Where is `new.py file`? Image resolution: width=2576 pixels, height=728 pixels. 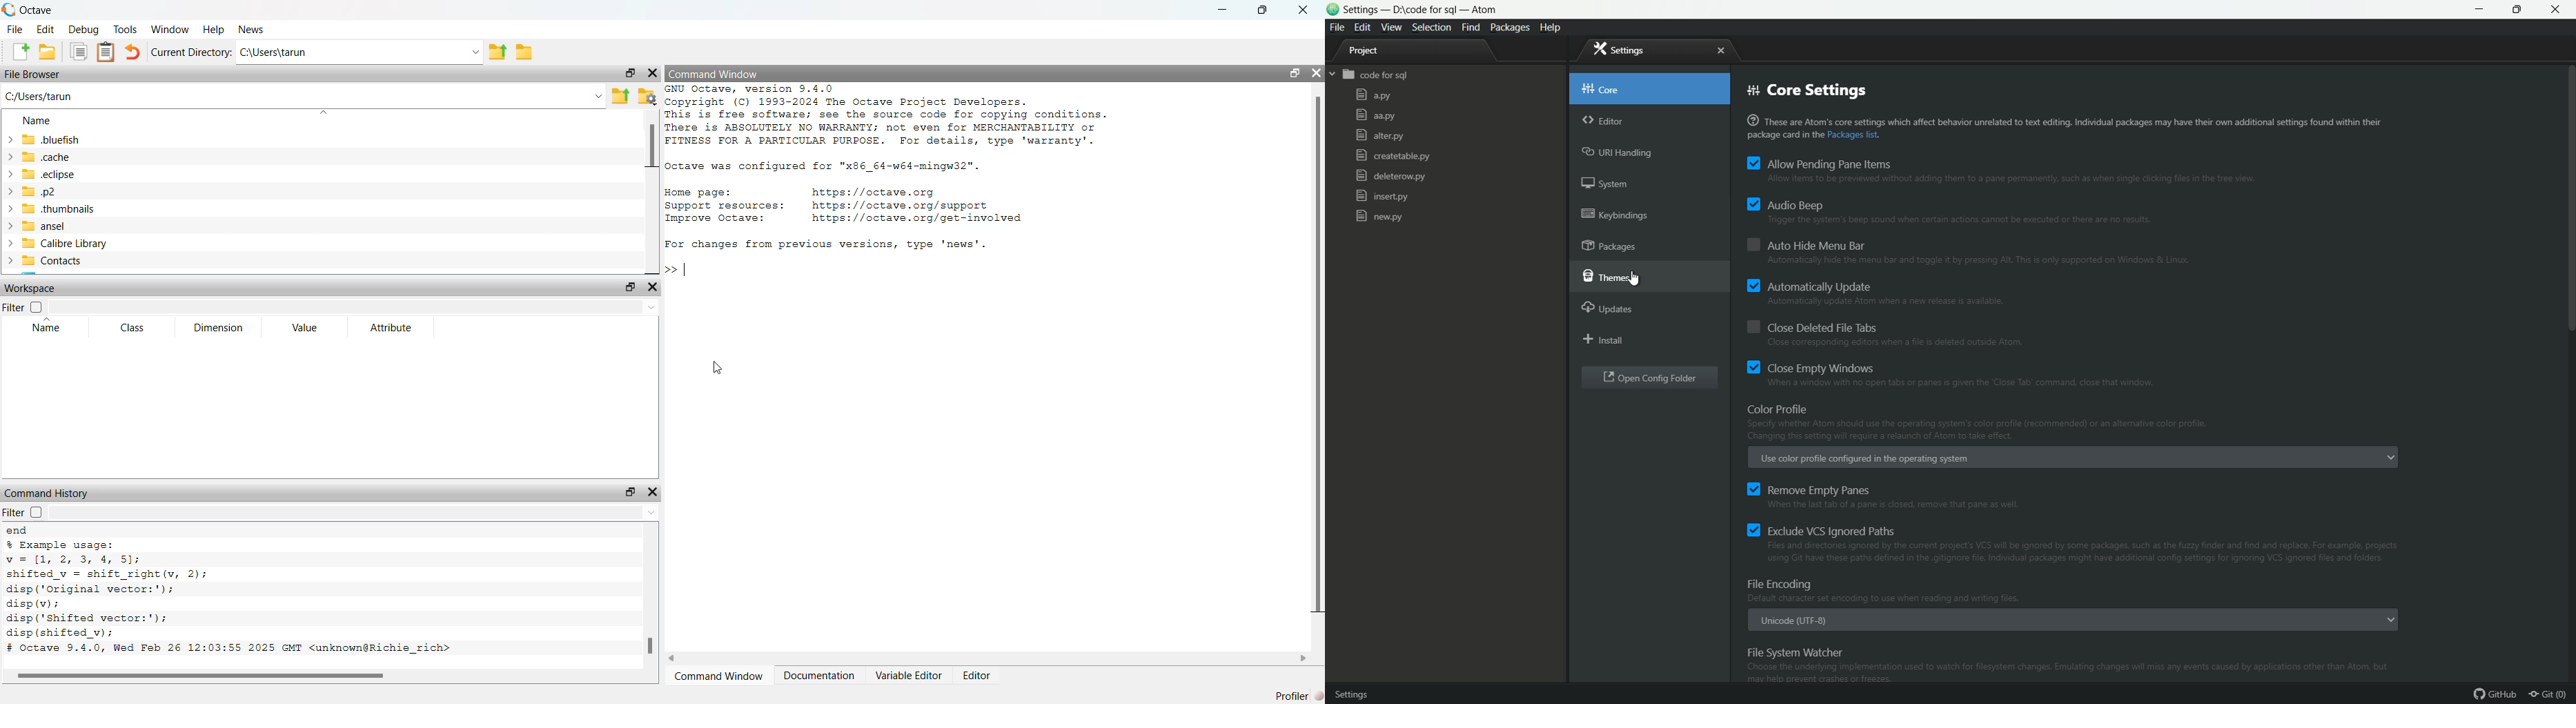
new.py file is located at coordinates (1379, 216).